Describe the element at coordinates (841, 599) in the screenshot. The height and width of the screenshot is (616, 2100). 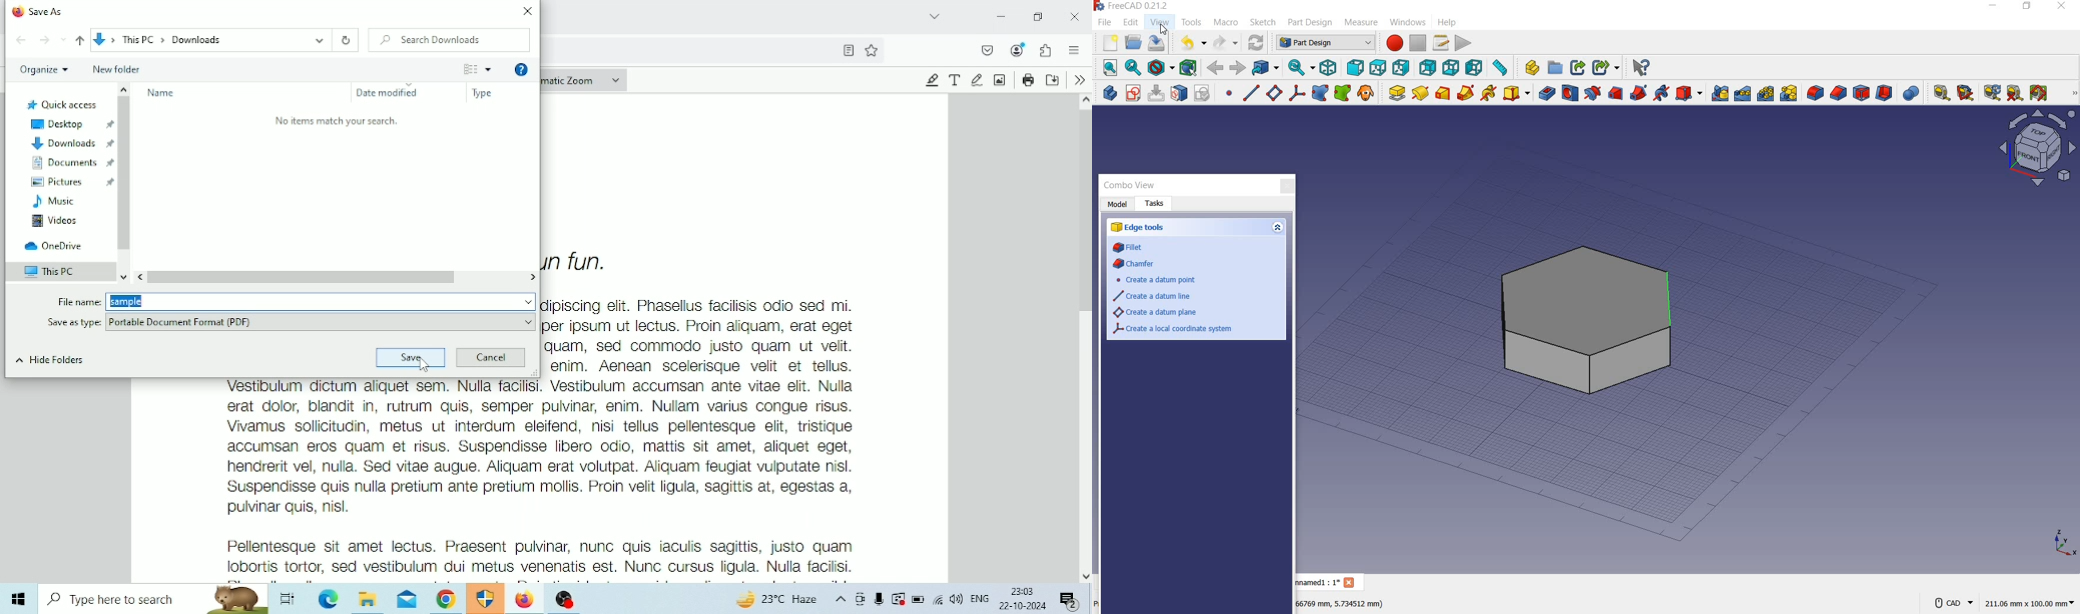
I see `Show hidden icons` at that location.